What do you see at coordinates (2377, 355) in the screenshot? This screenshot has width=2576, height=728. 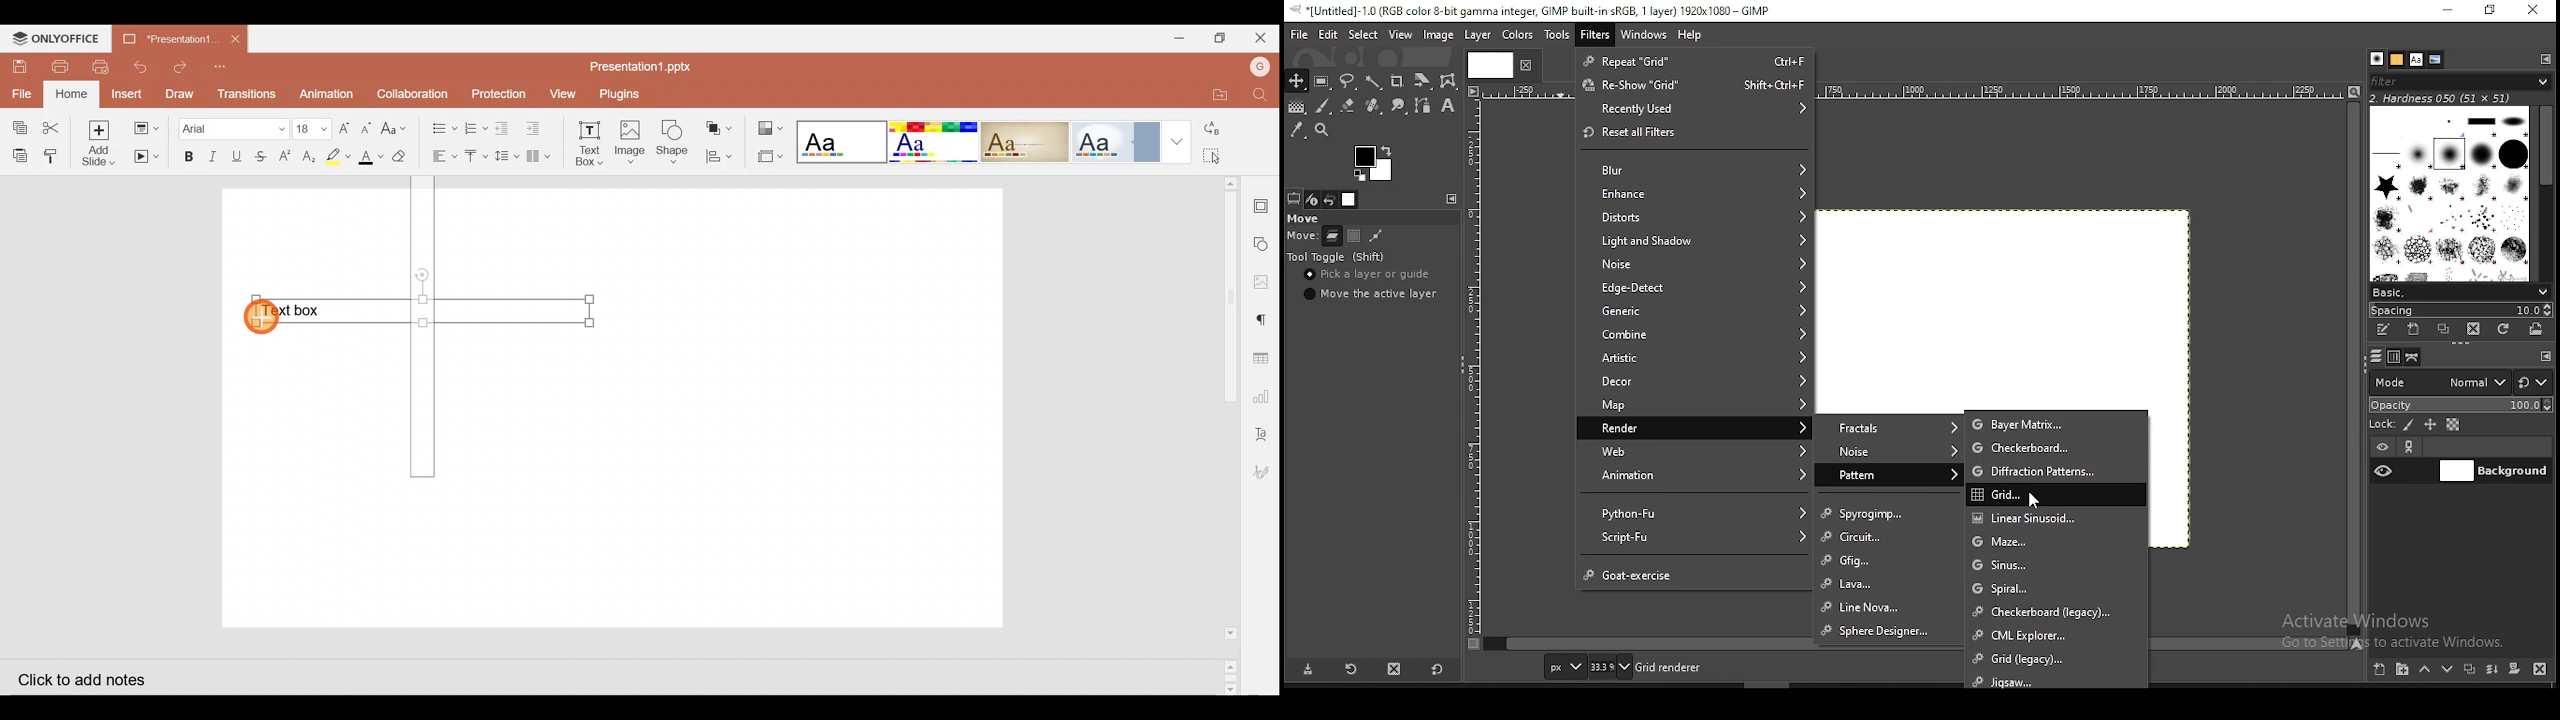 I see `layers` at bounding box center [2377, 355].